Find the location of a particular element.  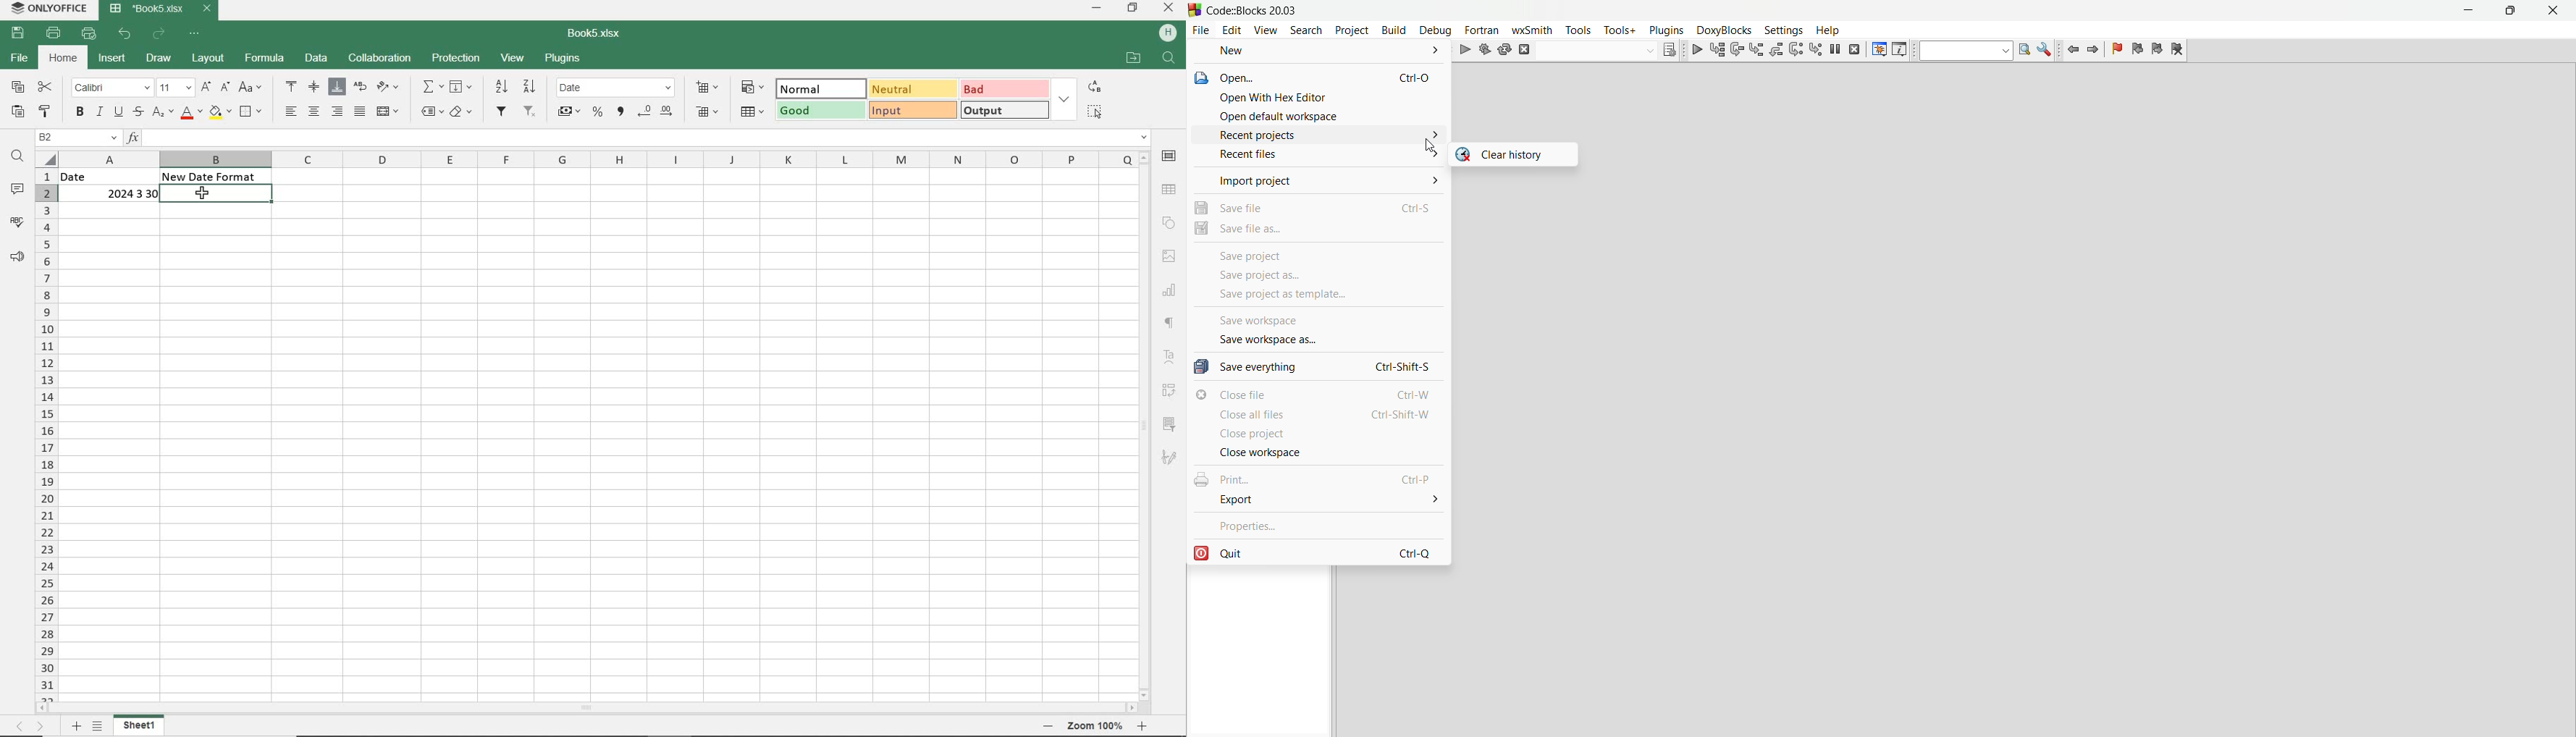

VIEW is located at coordinates (513, 58).